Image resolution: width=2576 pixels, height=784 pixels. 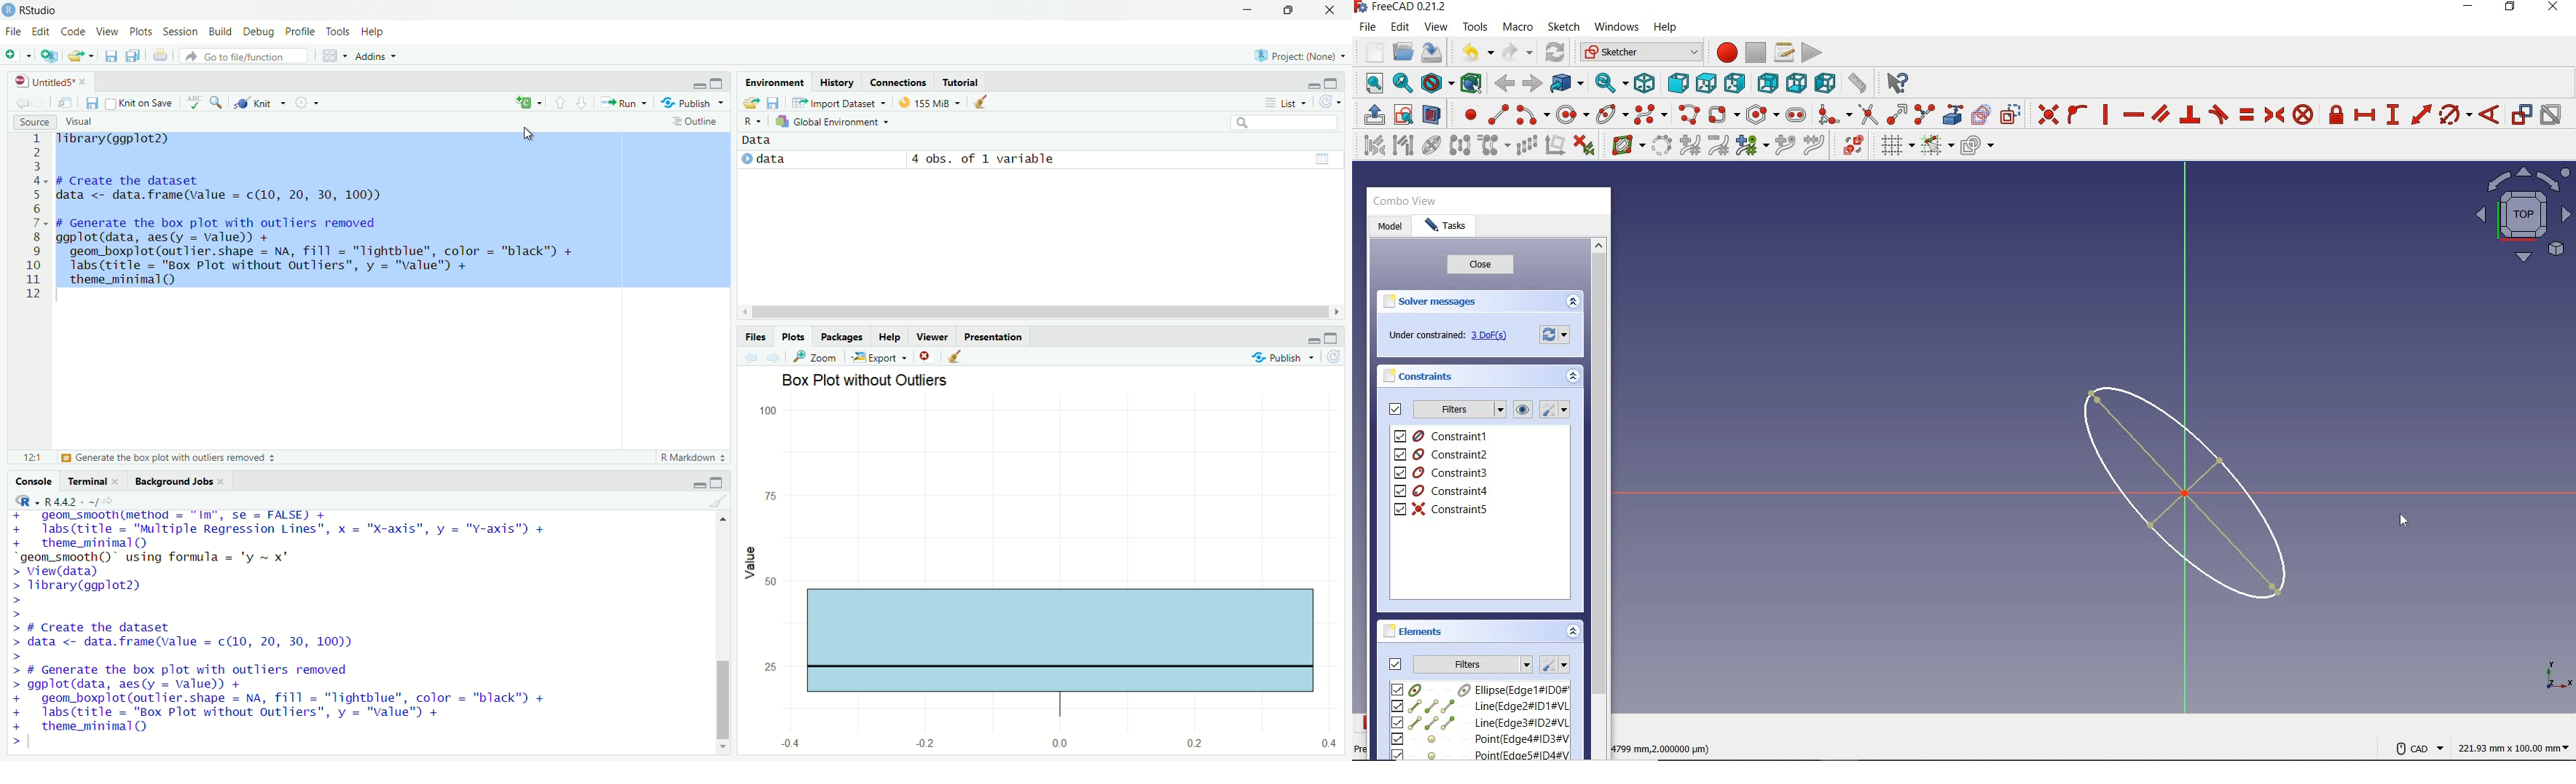 I want to click on next, so click(x=778, y=356).